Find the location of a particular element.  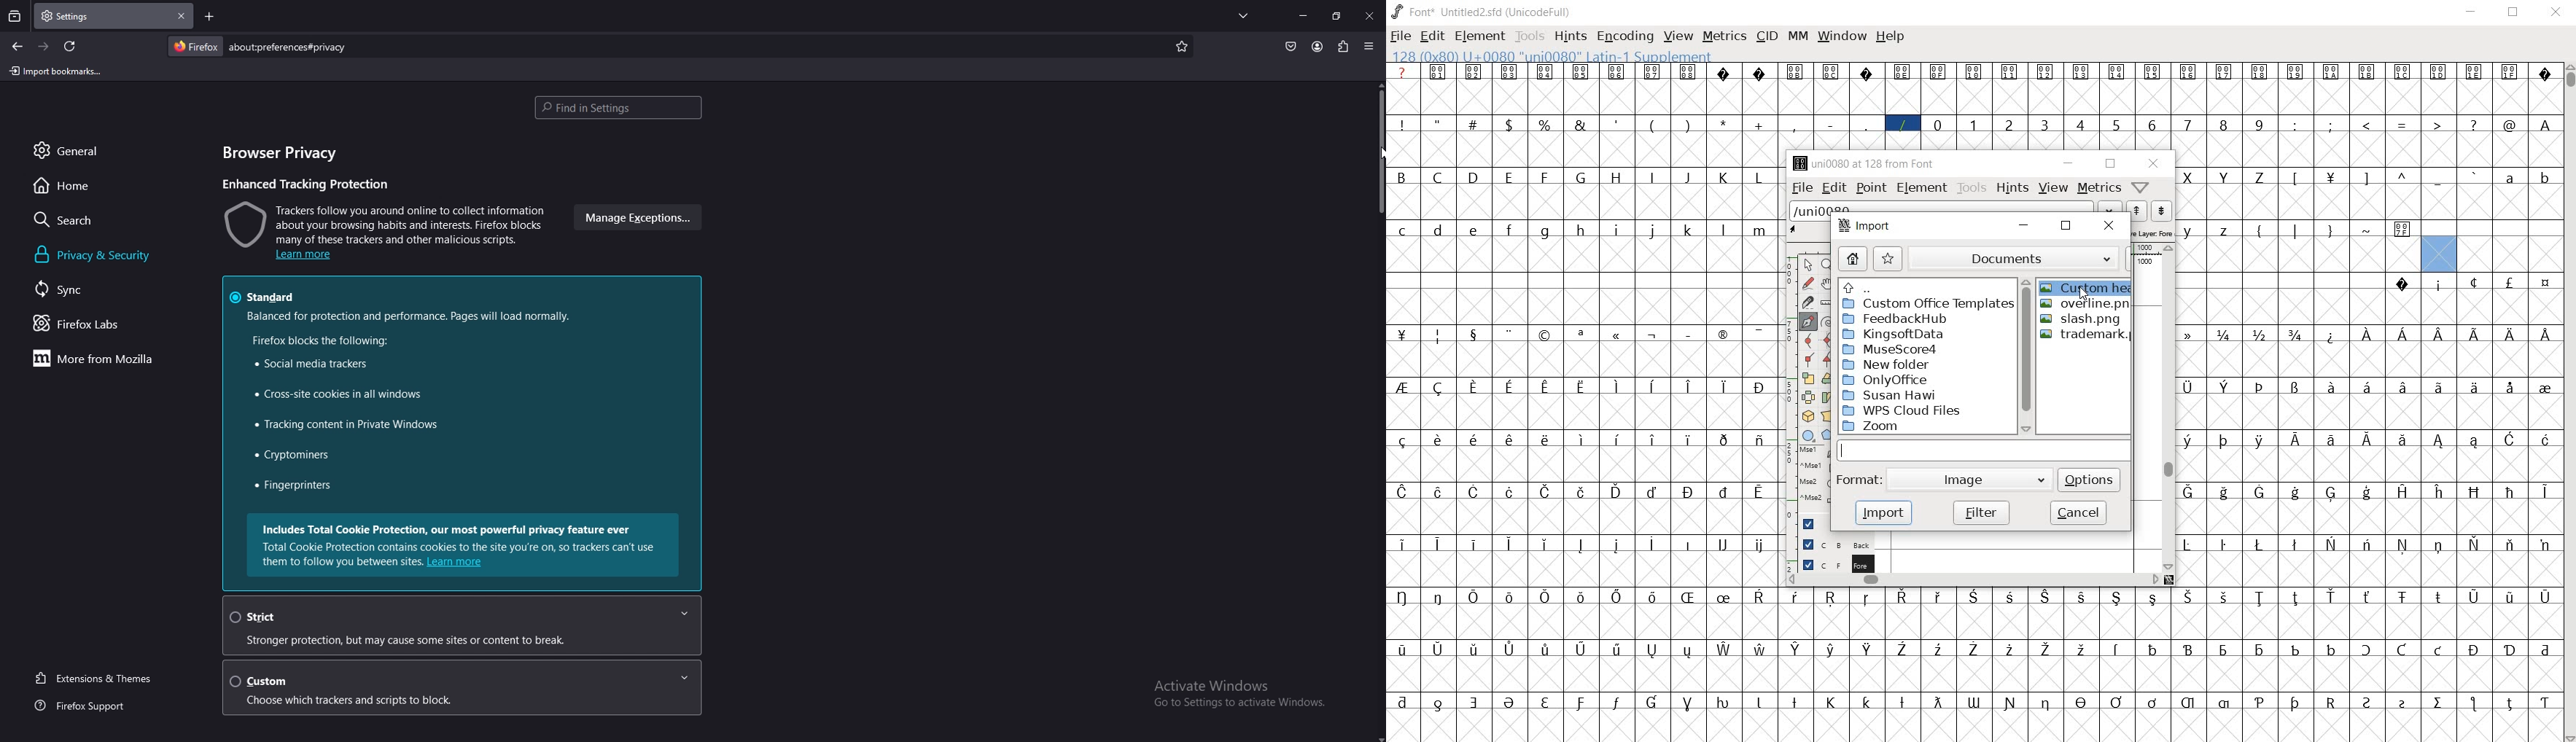

glyph is located at coordinates (1795, 649).